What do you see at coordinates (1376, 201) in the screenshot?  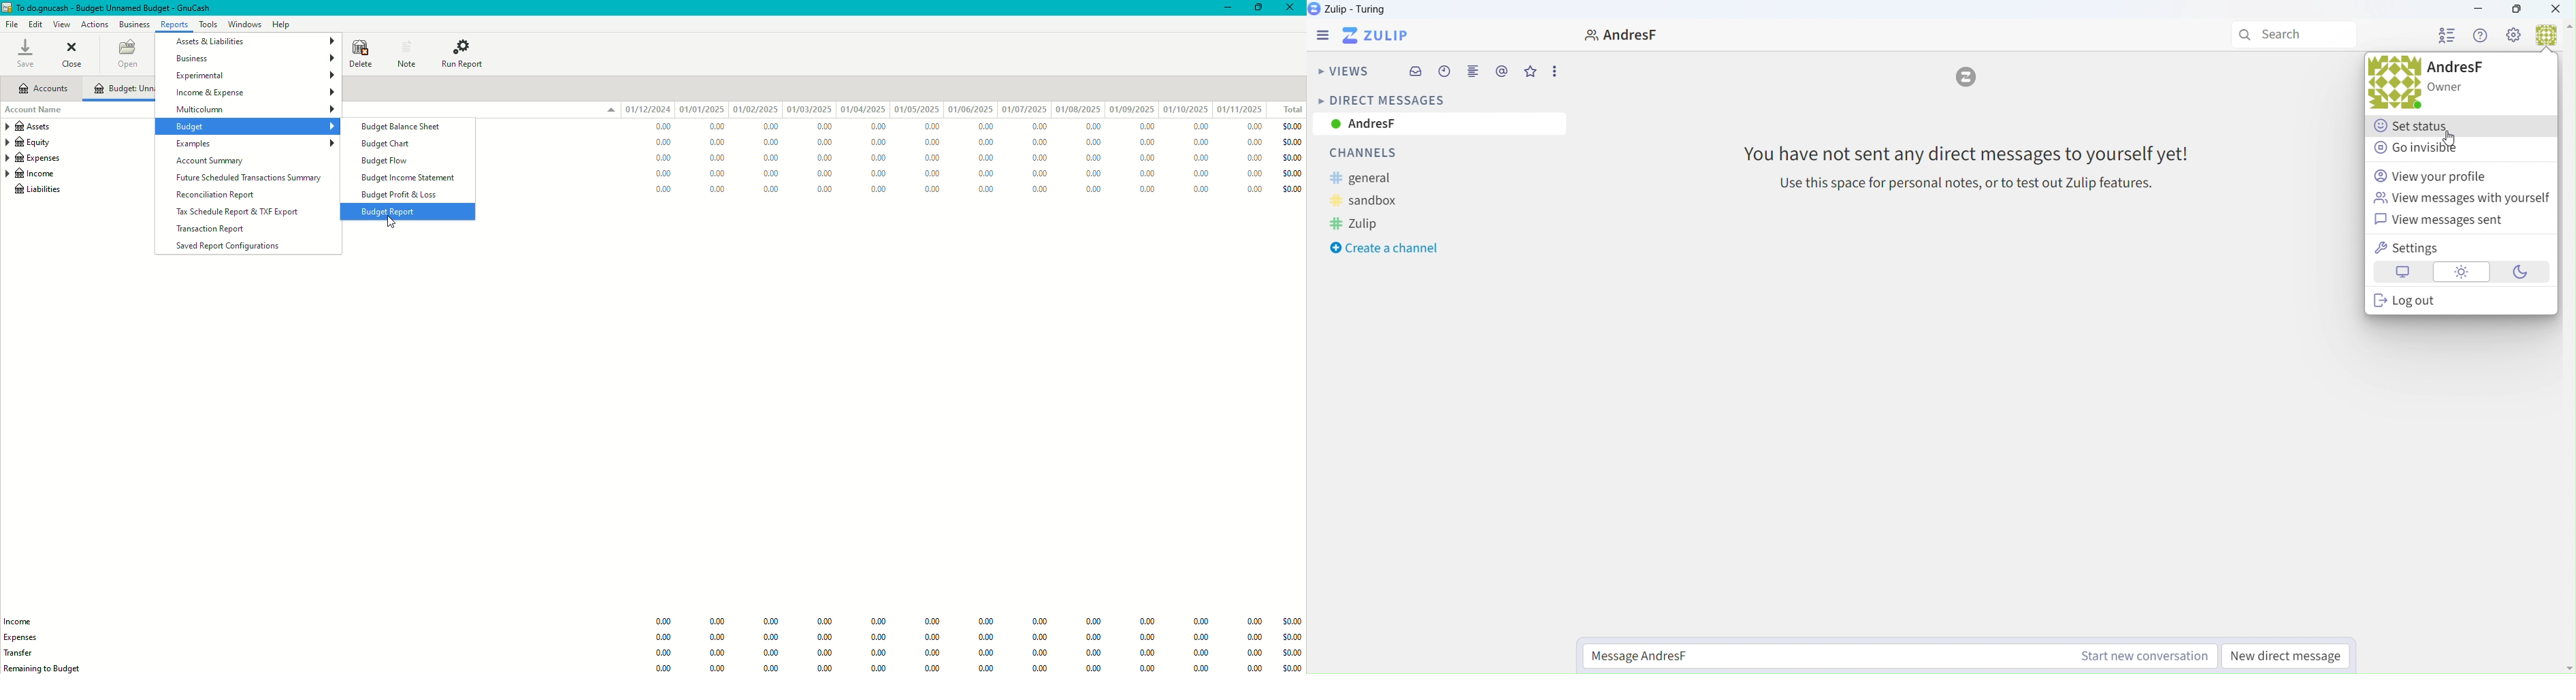 I see `sandbox` at bounding box center [1376, 201].